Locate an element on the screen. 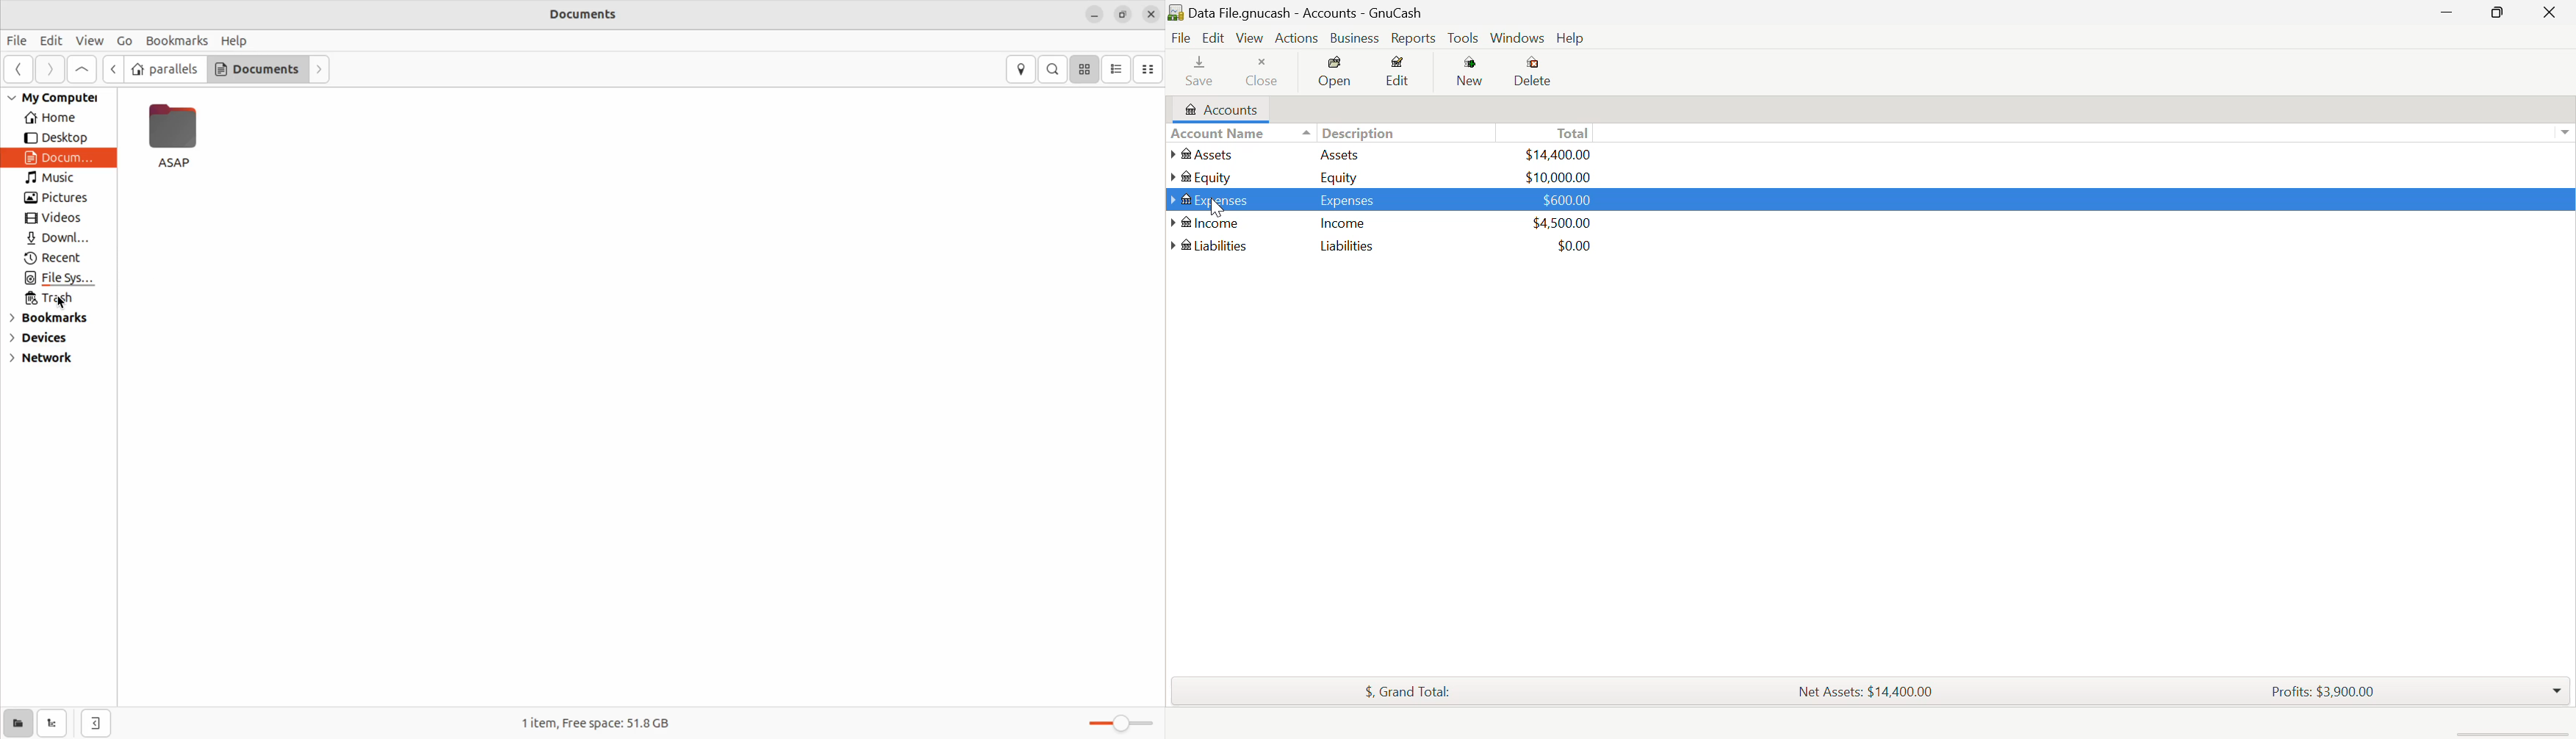  tools is located at coordinates (1464, 38).